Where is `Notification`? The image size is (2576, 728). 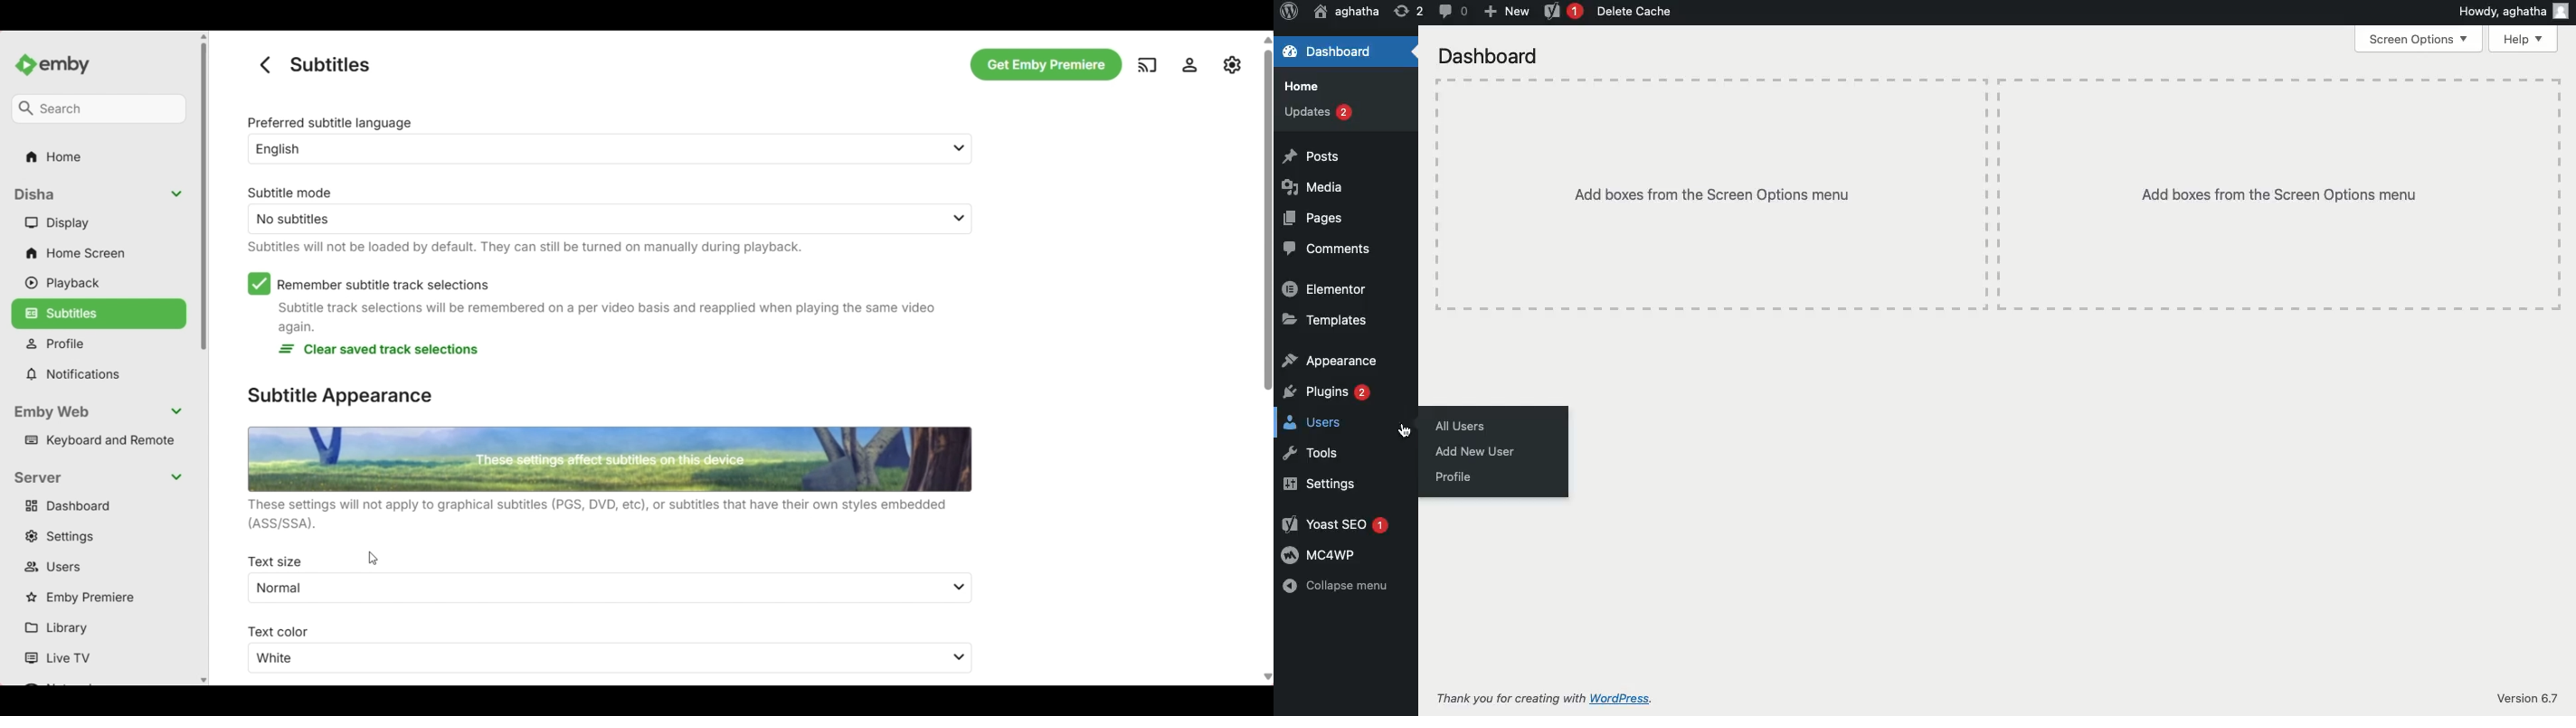 Notification is located at coordinates (99, 375).